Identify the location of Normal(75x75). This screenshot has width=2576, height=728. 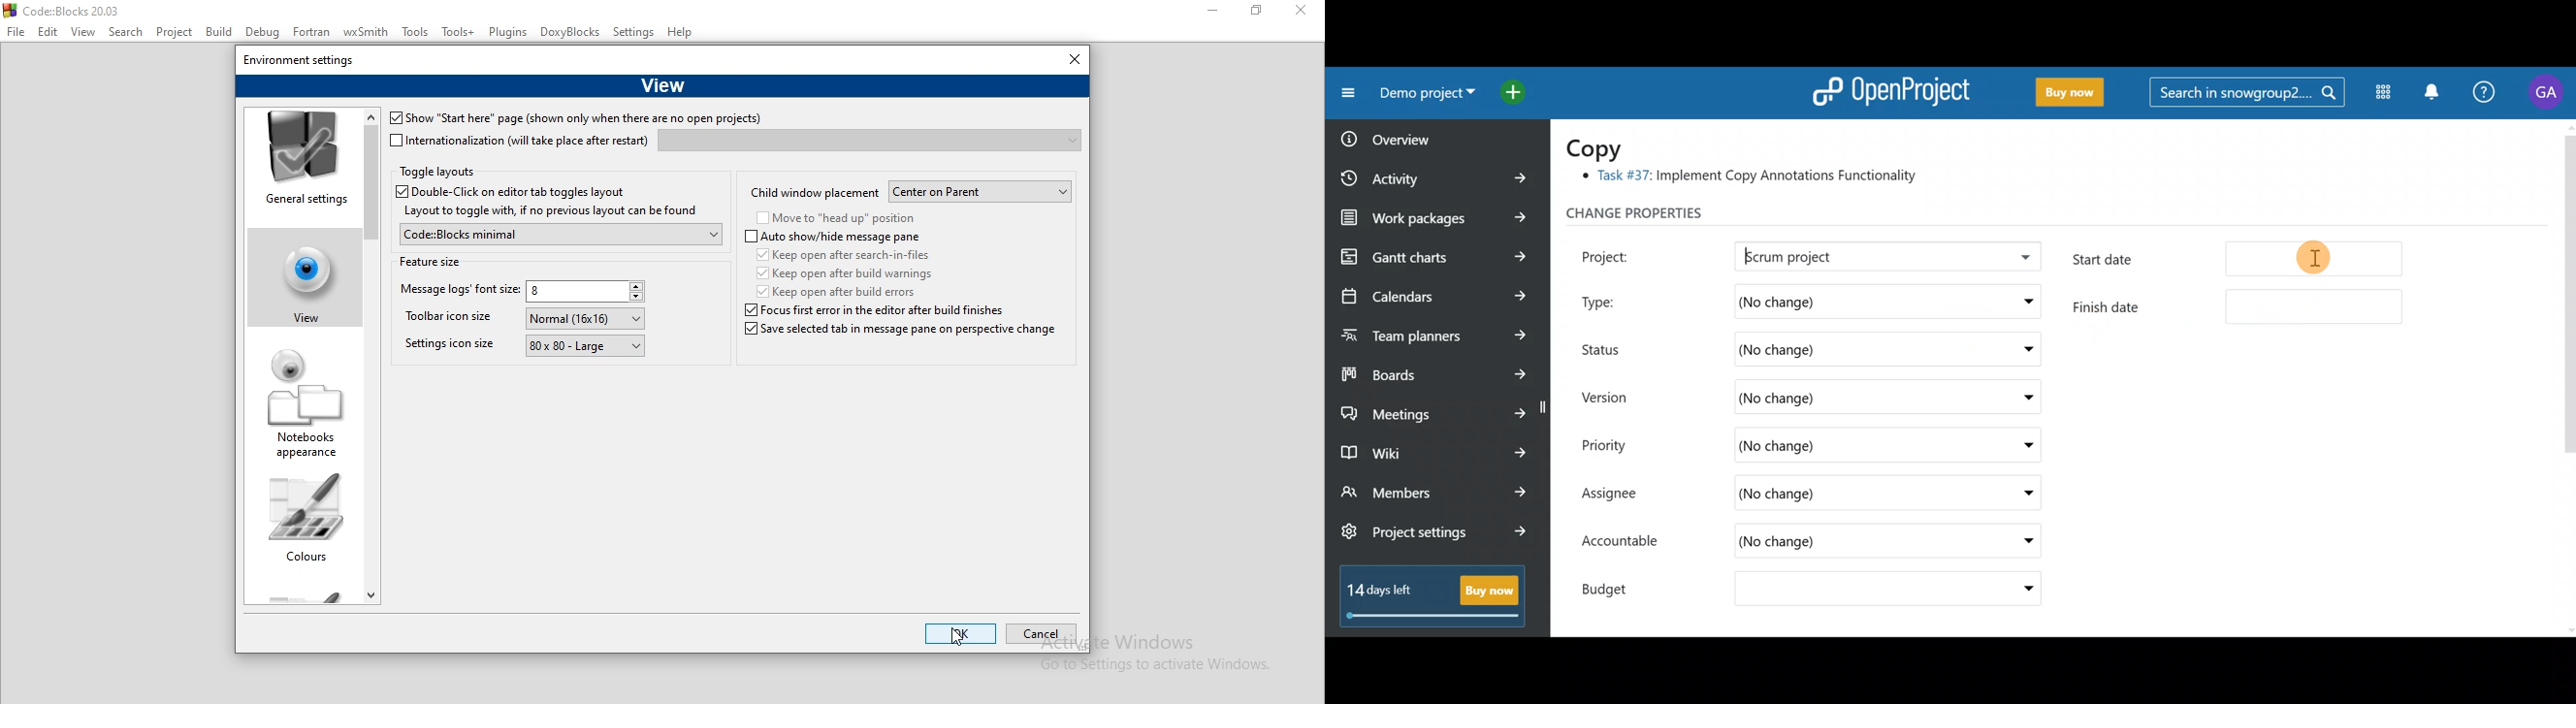
(586, 318).